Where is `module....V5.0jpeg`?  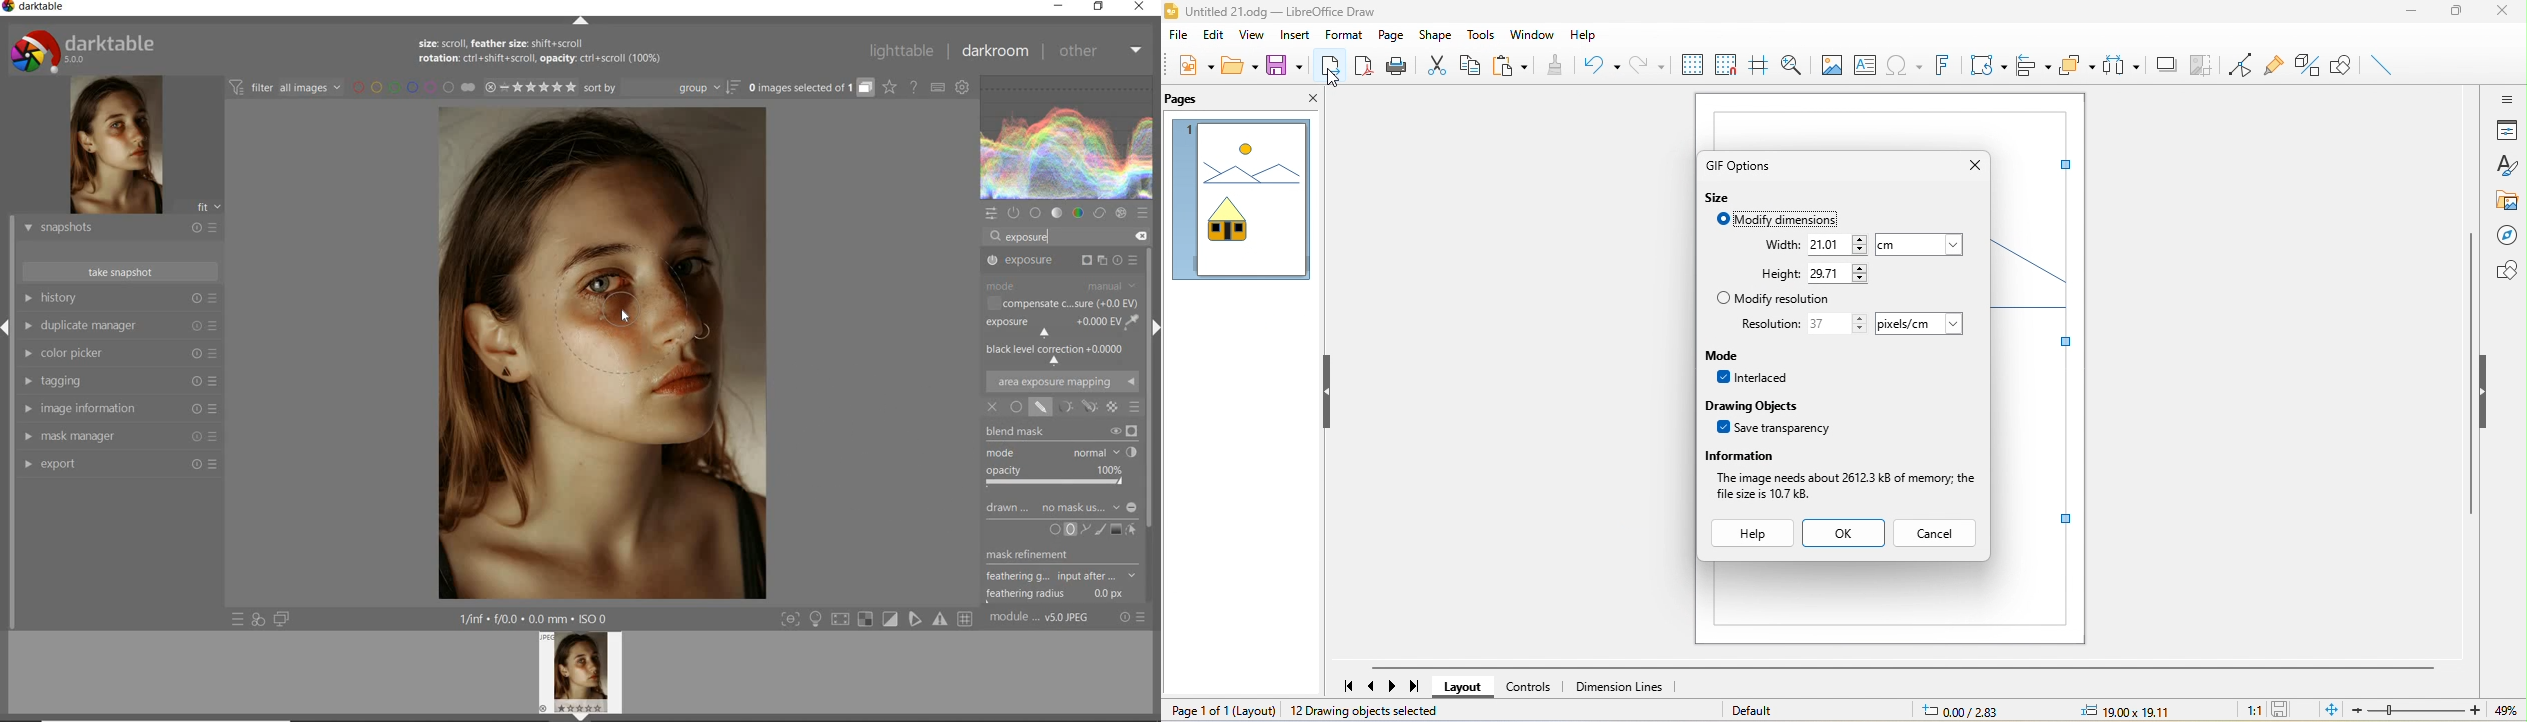 module....V5.0jpeg is located at coordinates (1049, 619).